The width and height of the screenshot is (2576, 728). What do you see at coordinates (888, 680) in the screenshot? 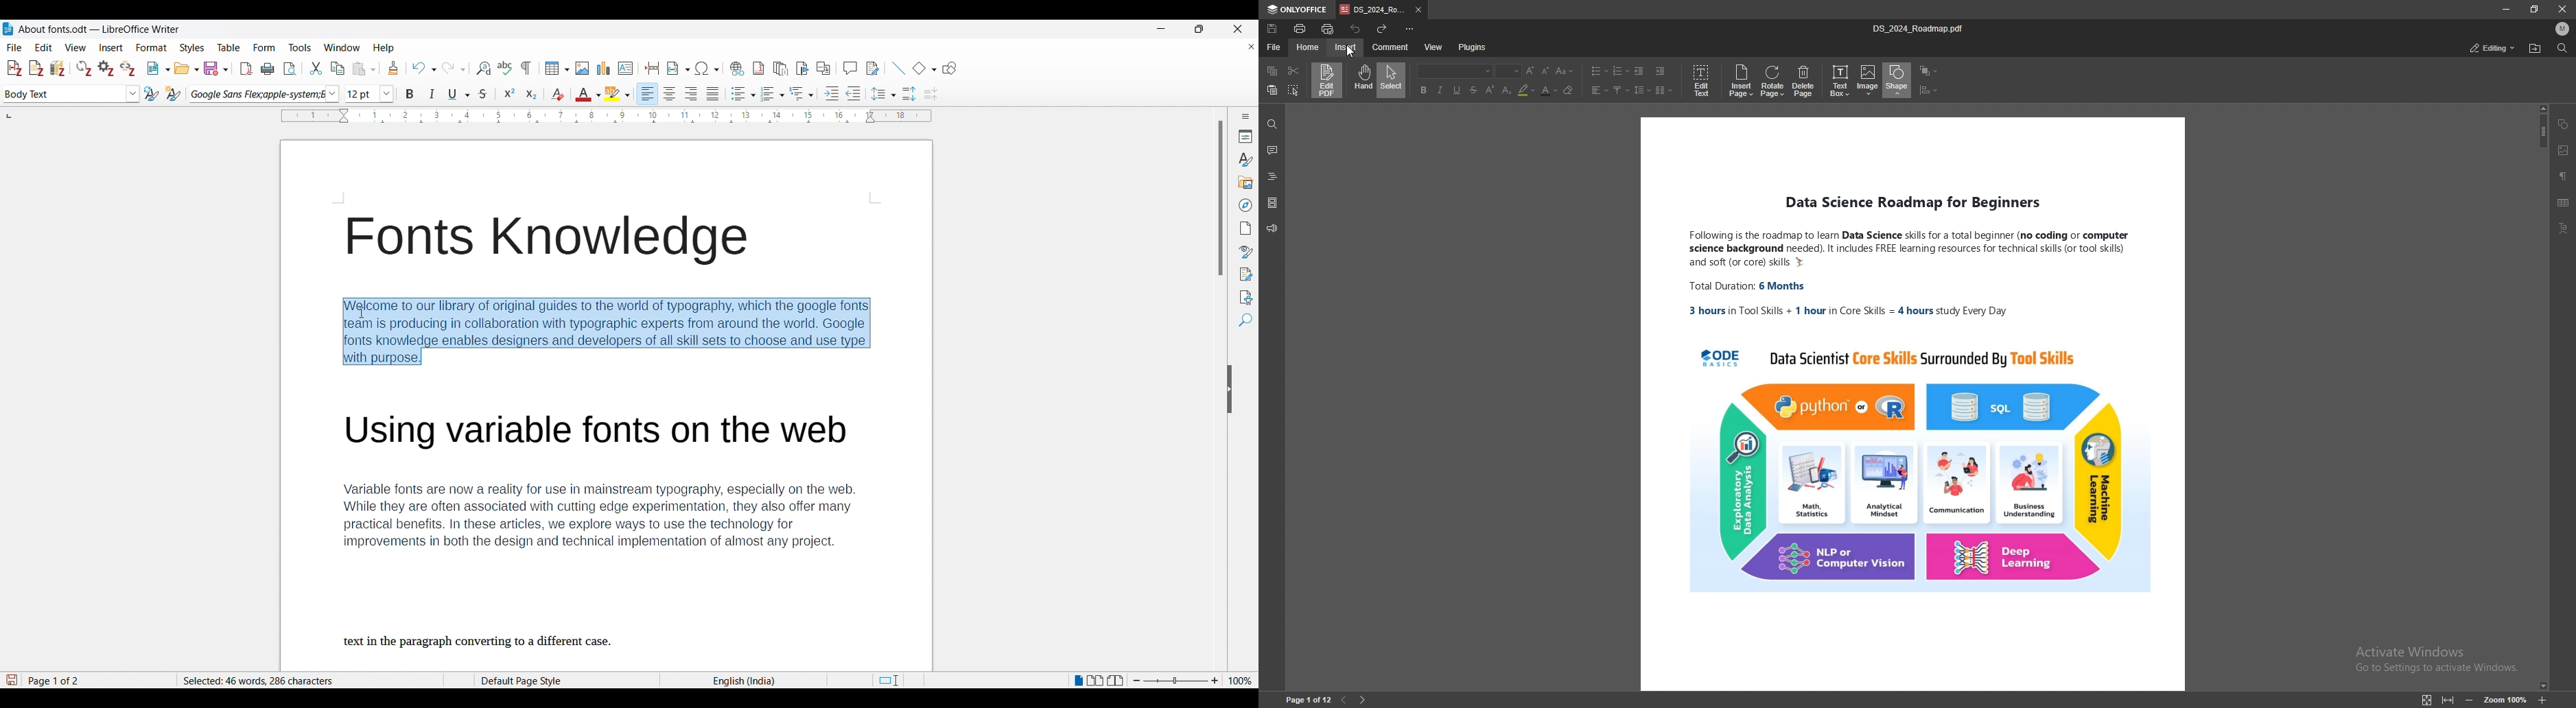
I see `Standard selection` at bounding box center [888, 680].